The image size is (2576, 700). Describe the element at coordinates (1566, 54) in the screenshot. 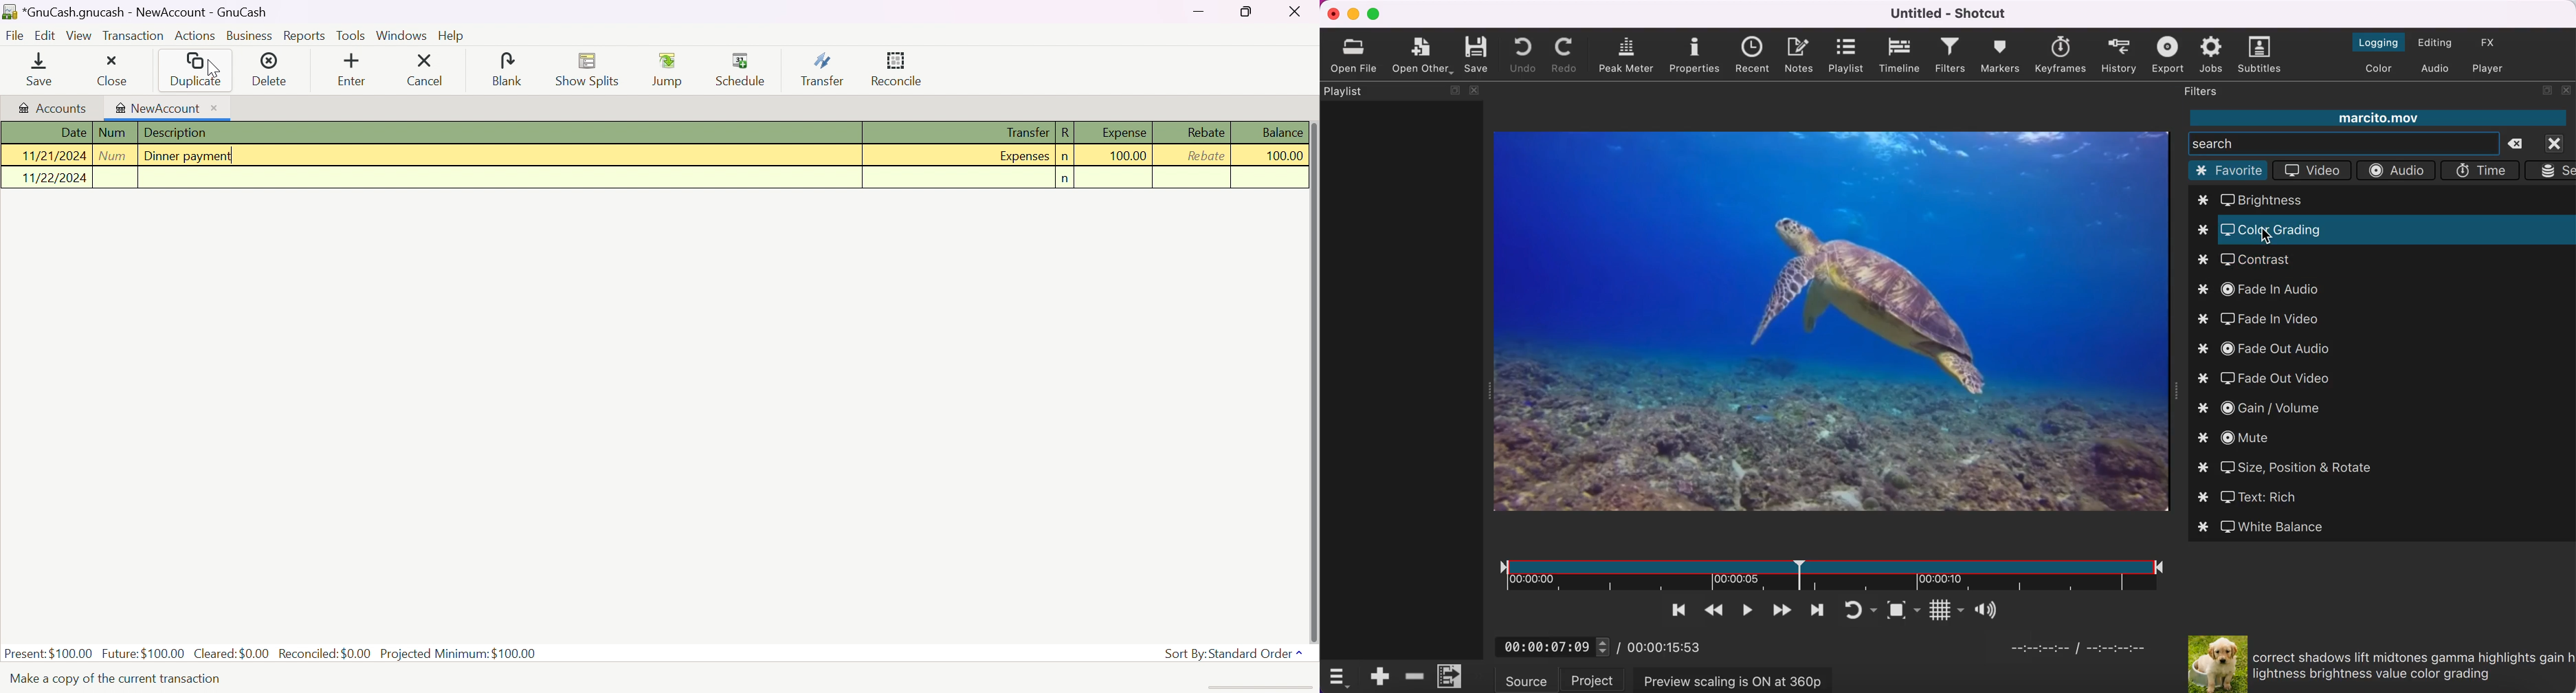

I see `redo` at that location.